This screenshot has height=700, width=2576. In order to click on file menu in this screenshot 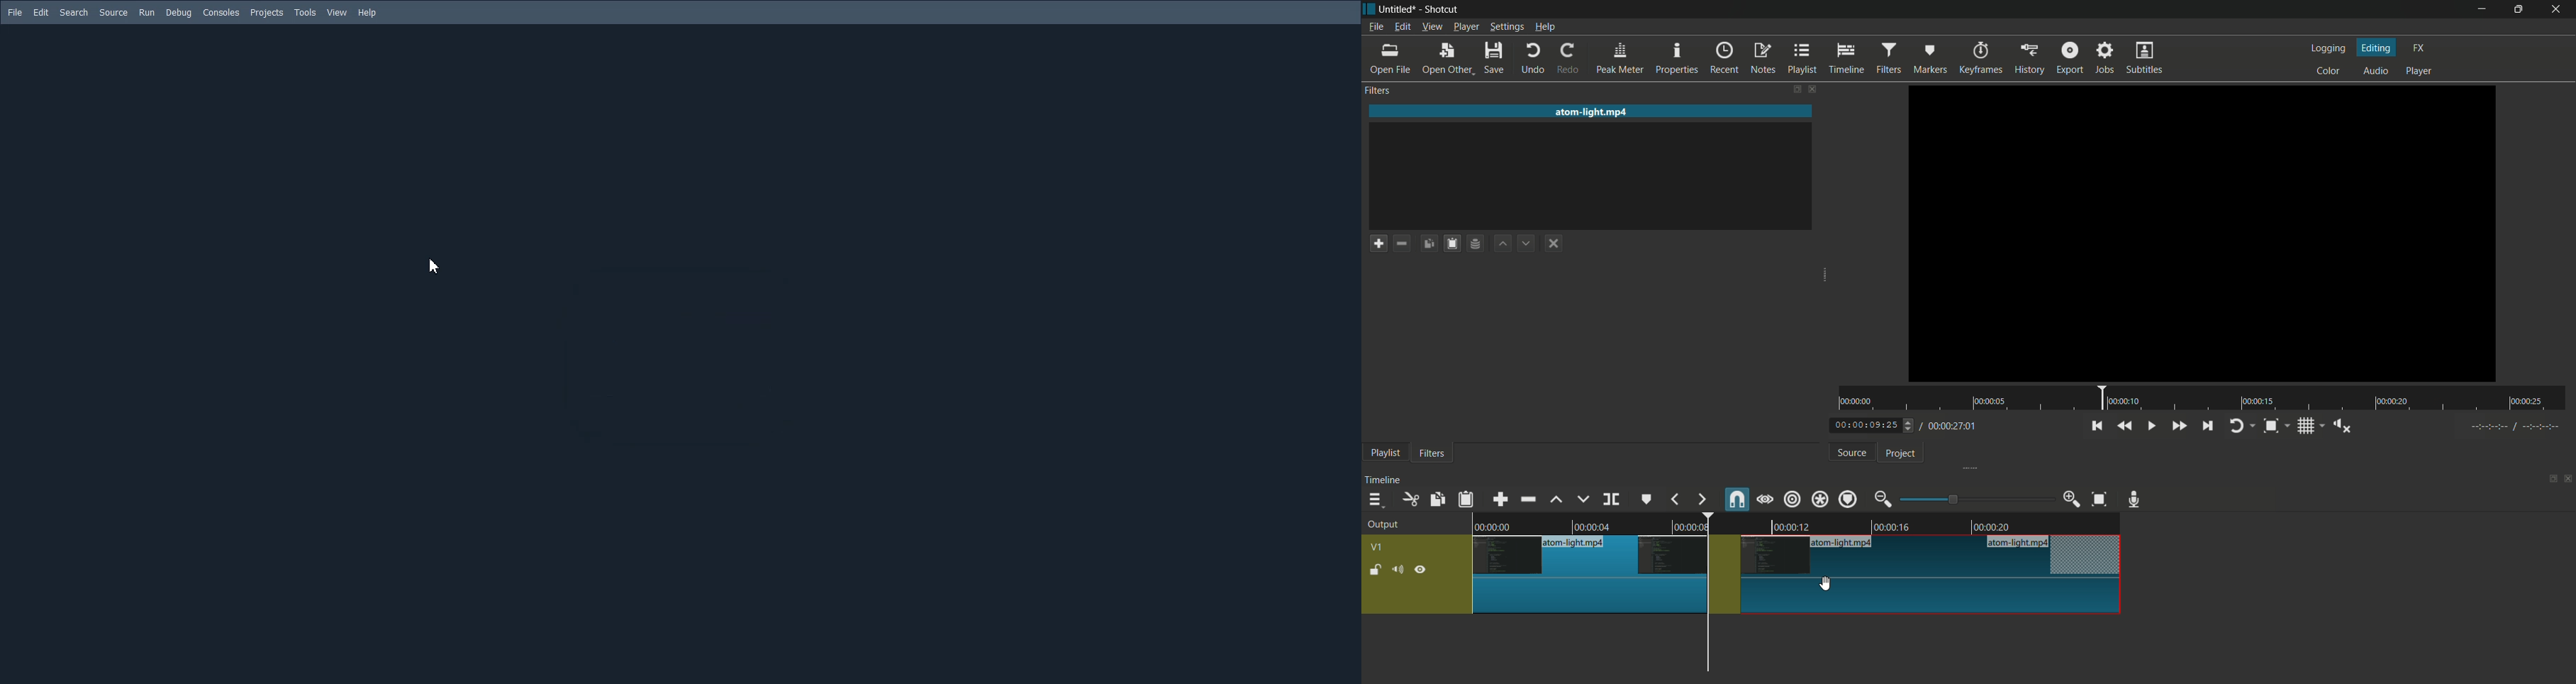, I will do `click(1376, 27)`.